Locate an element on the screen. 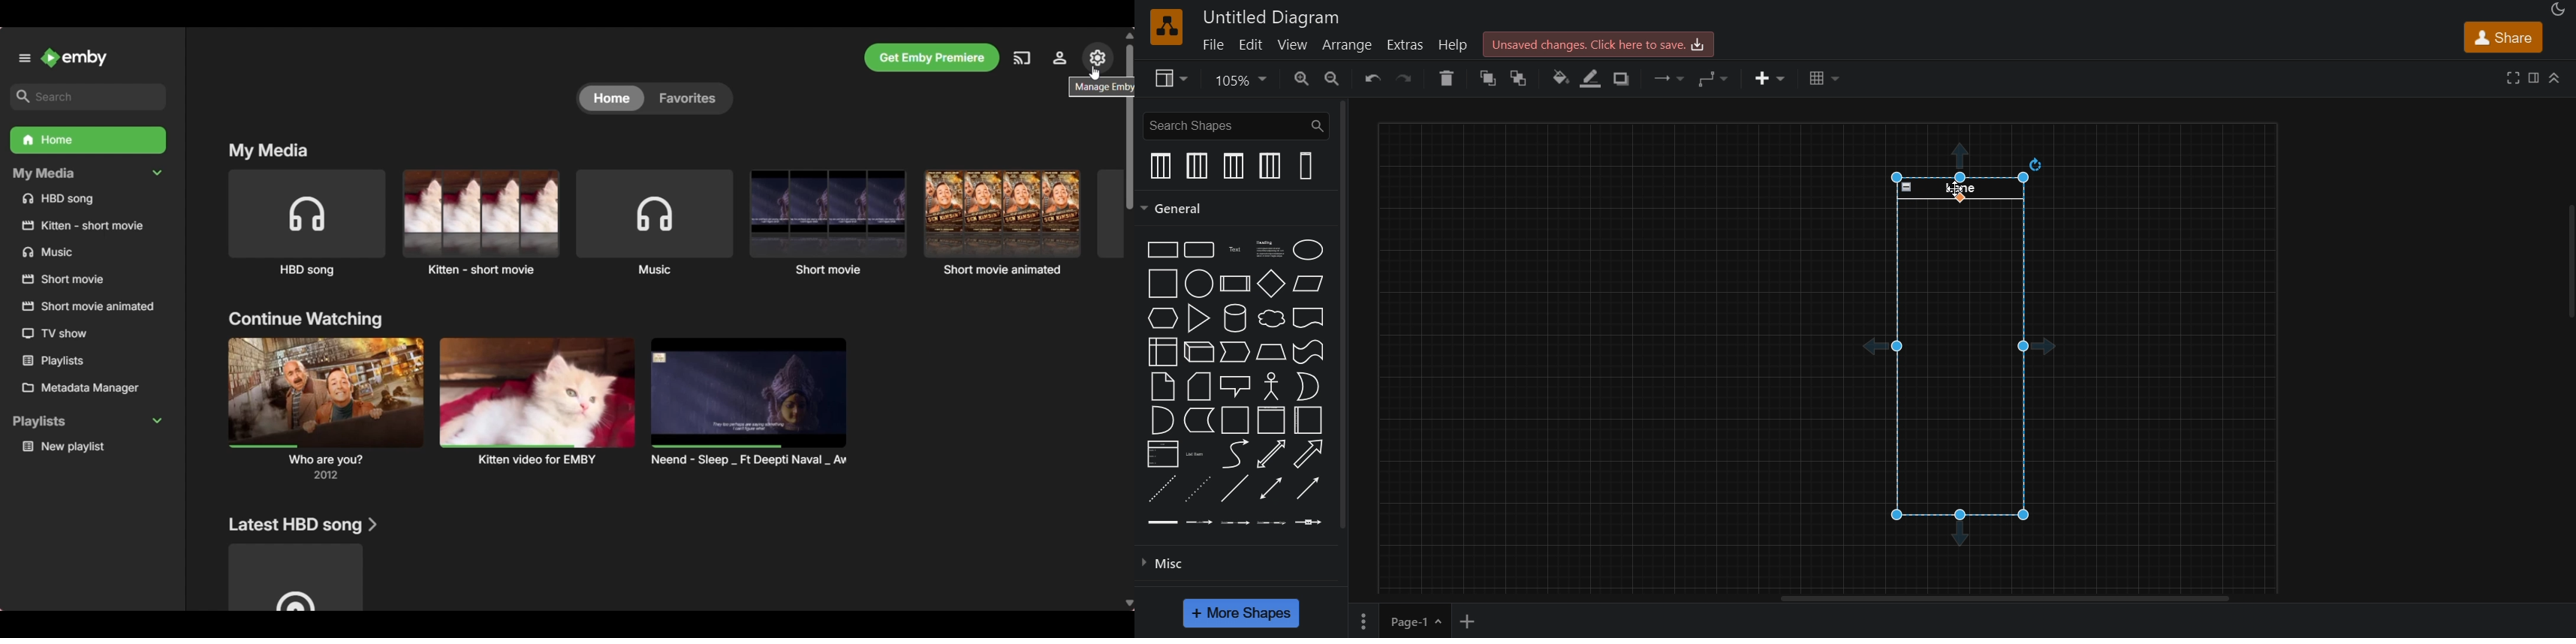 The image size is (2576, 644). fill color is located at coordinates (1559, 78).